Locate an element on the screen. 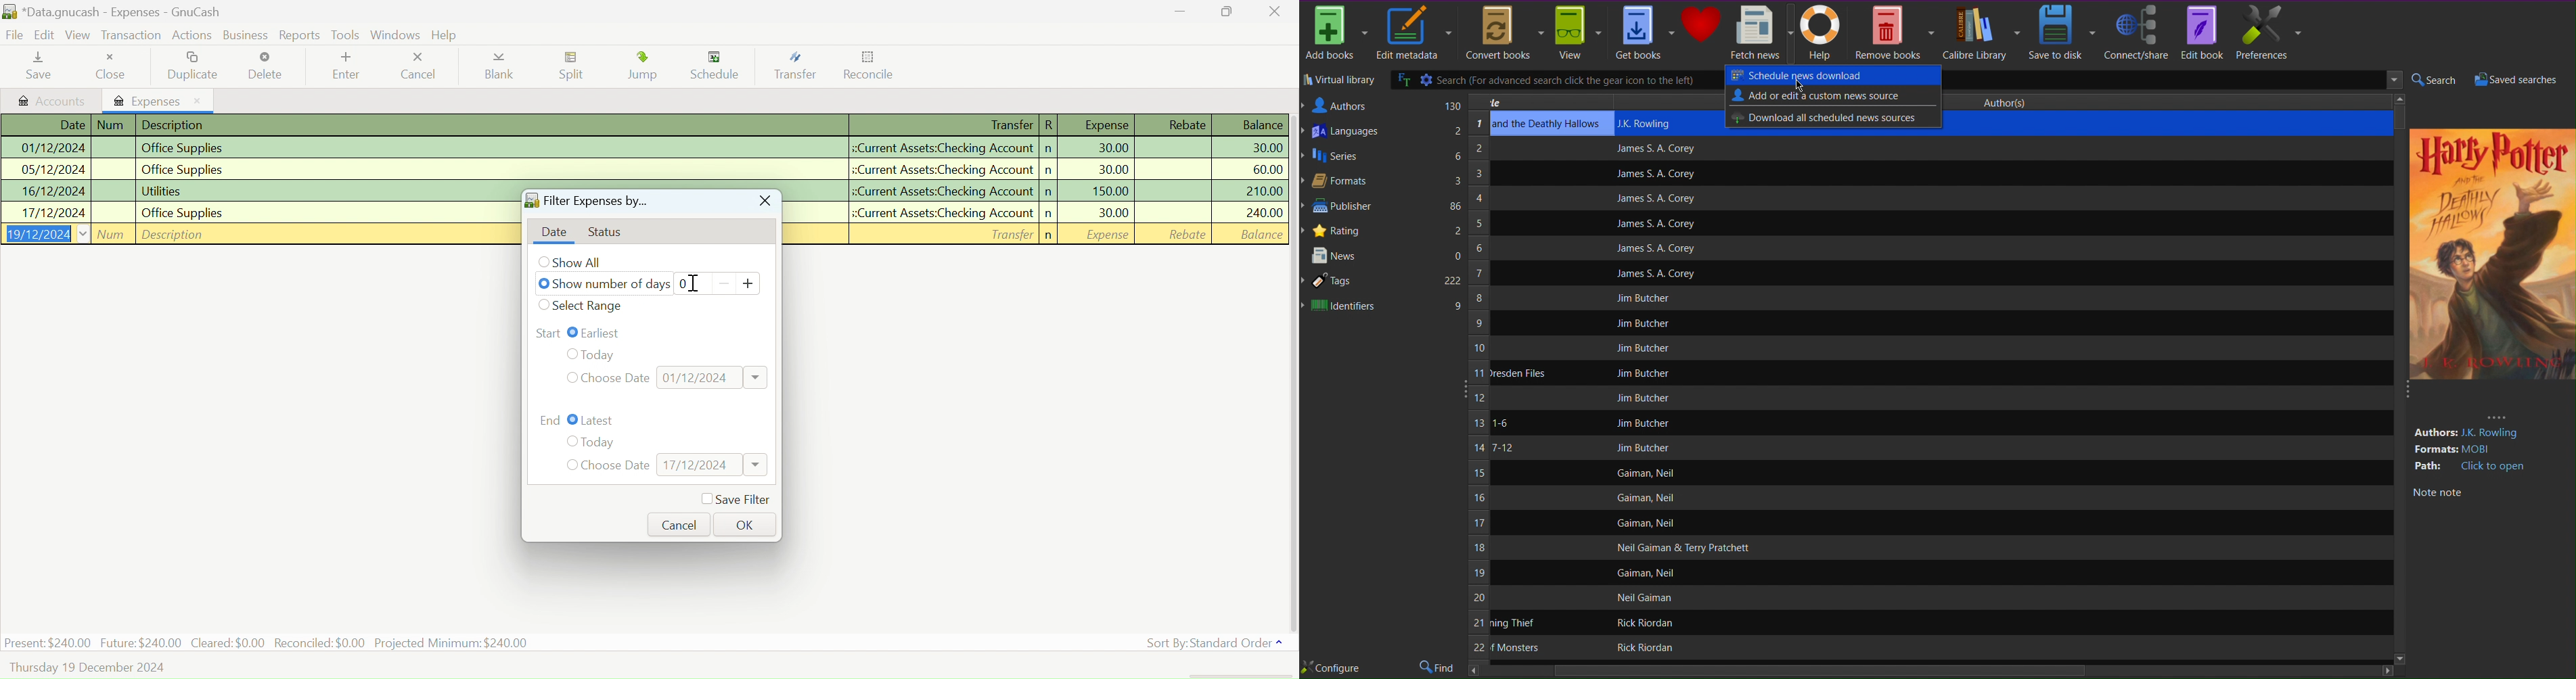 The width and height of the screenshot is (2576, 700). Virtual Library is located at coordinates (1339, 81).